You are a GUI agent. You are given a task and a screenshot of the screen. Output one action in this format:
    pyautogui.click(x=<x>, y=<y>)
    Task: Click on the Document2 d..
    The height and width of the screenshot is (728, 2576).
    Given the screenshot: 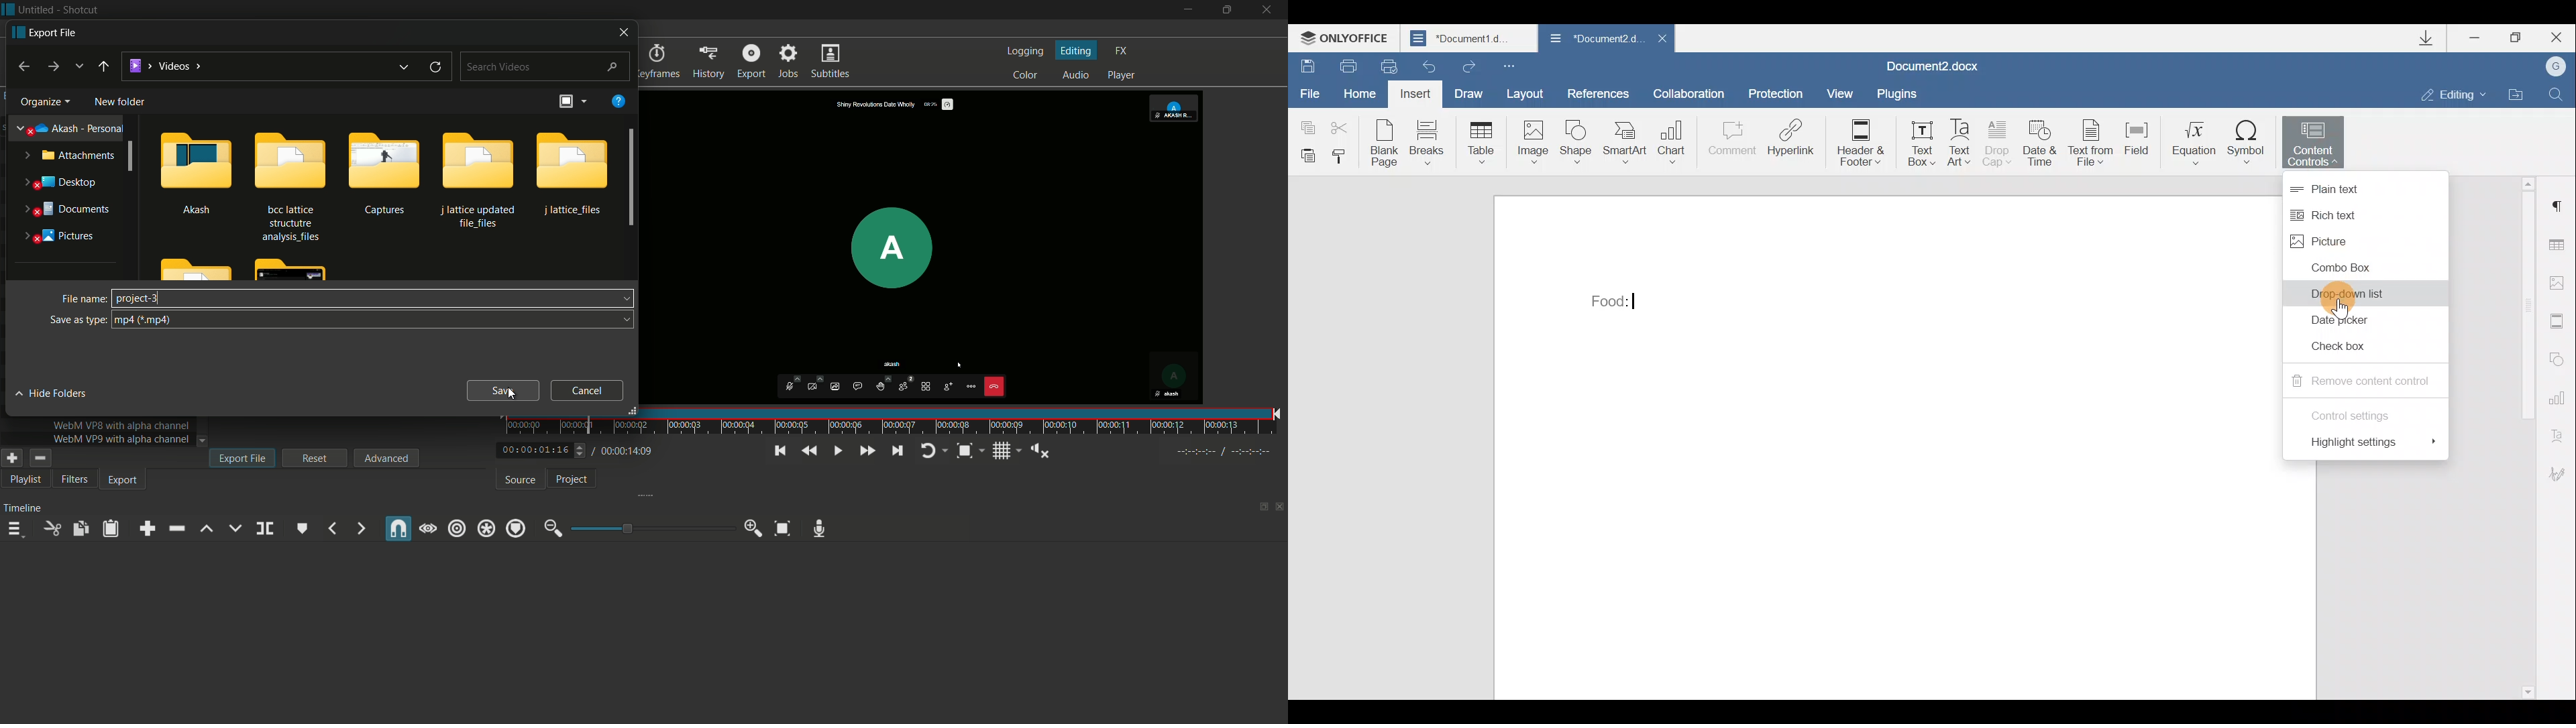 What is the action you would take?
    pyautogui.click(x=1595, y=41)
    